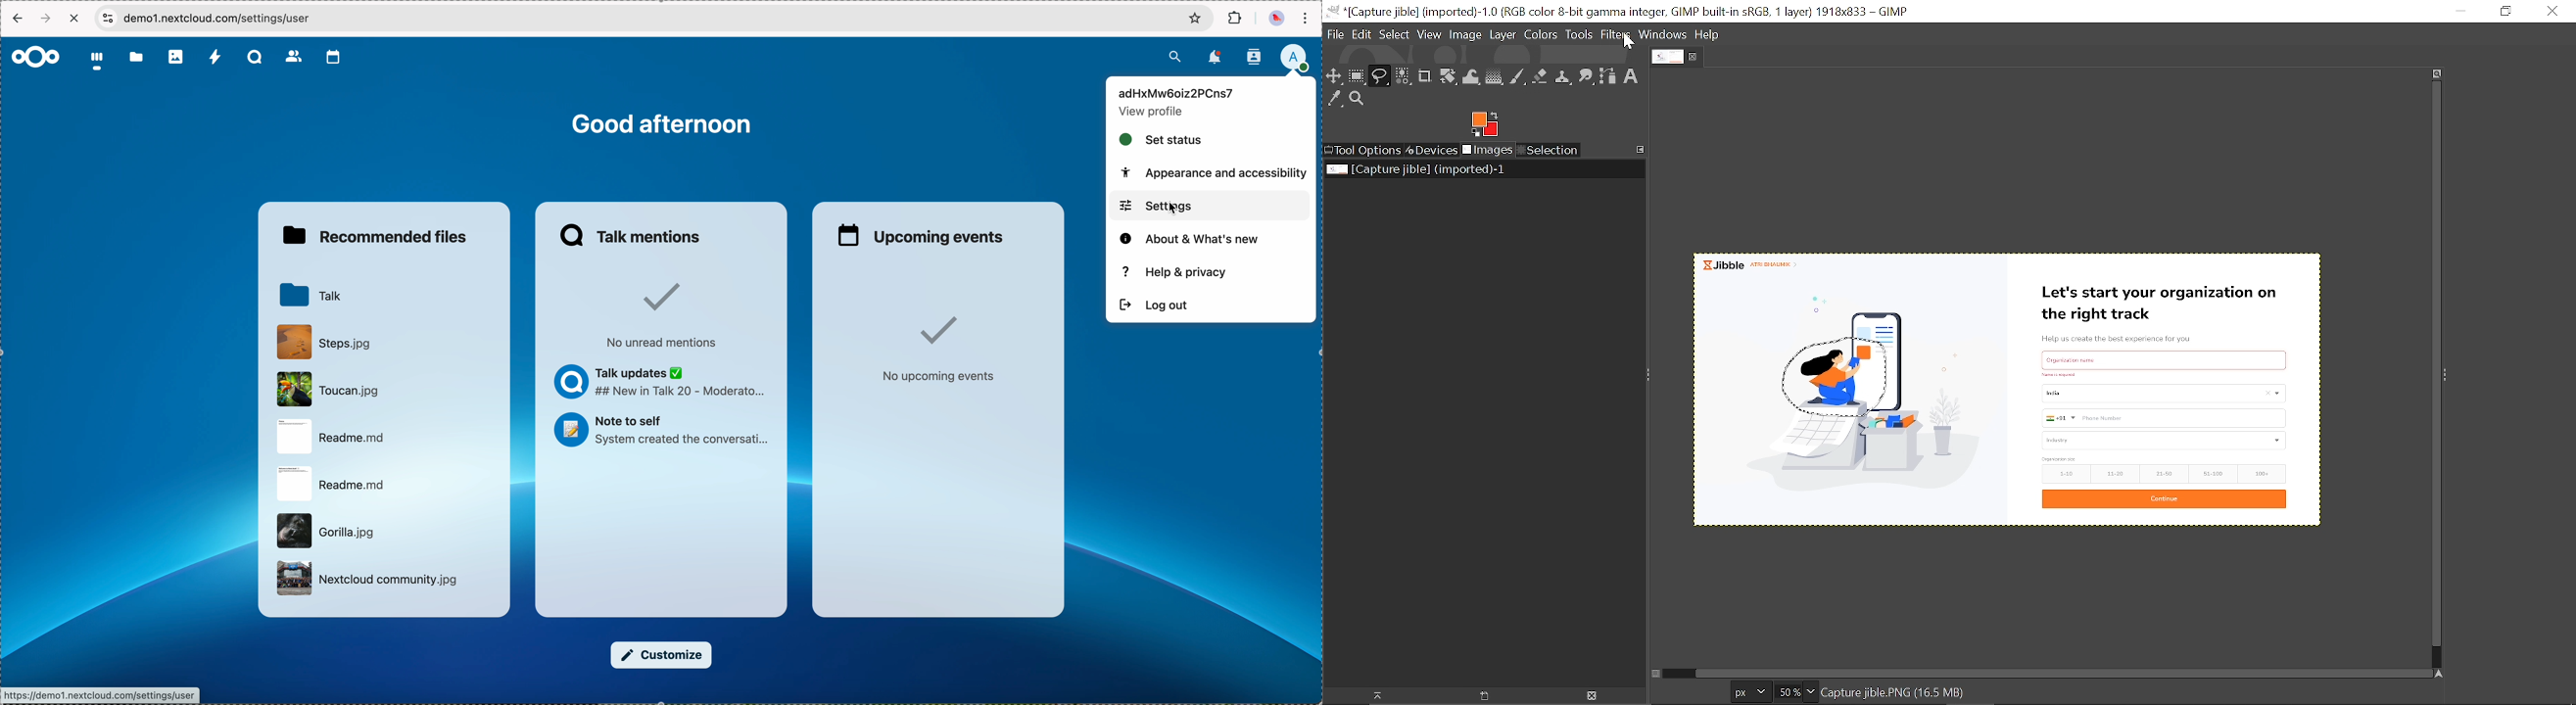 Image resolution: width=2576 pixels, height=728 pixels. What do you see at coordinates (1195, 19) in the screenshot?
I see `favorites` at bounding box center [1195, 19].